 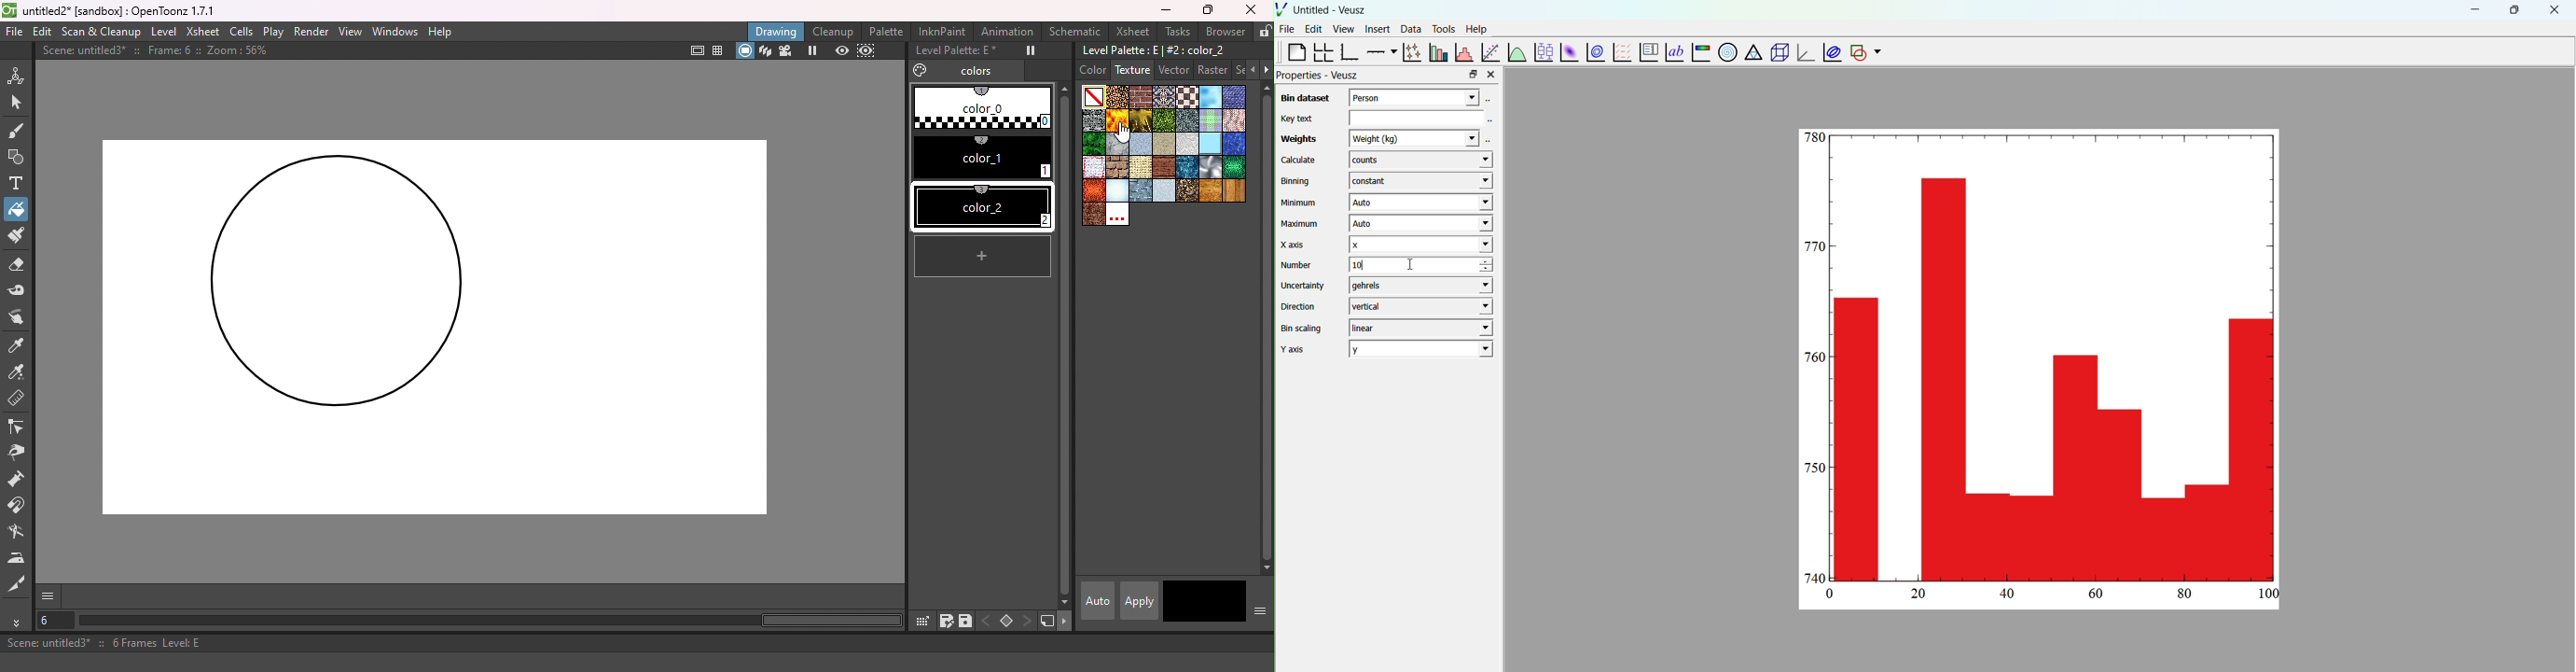 What do you see at coordinates (1420, 161) in the screenshot?
I see `counts` at bounding box center [1420, 161].